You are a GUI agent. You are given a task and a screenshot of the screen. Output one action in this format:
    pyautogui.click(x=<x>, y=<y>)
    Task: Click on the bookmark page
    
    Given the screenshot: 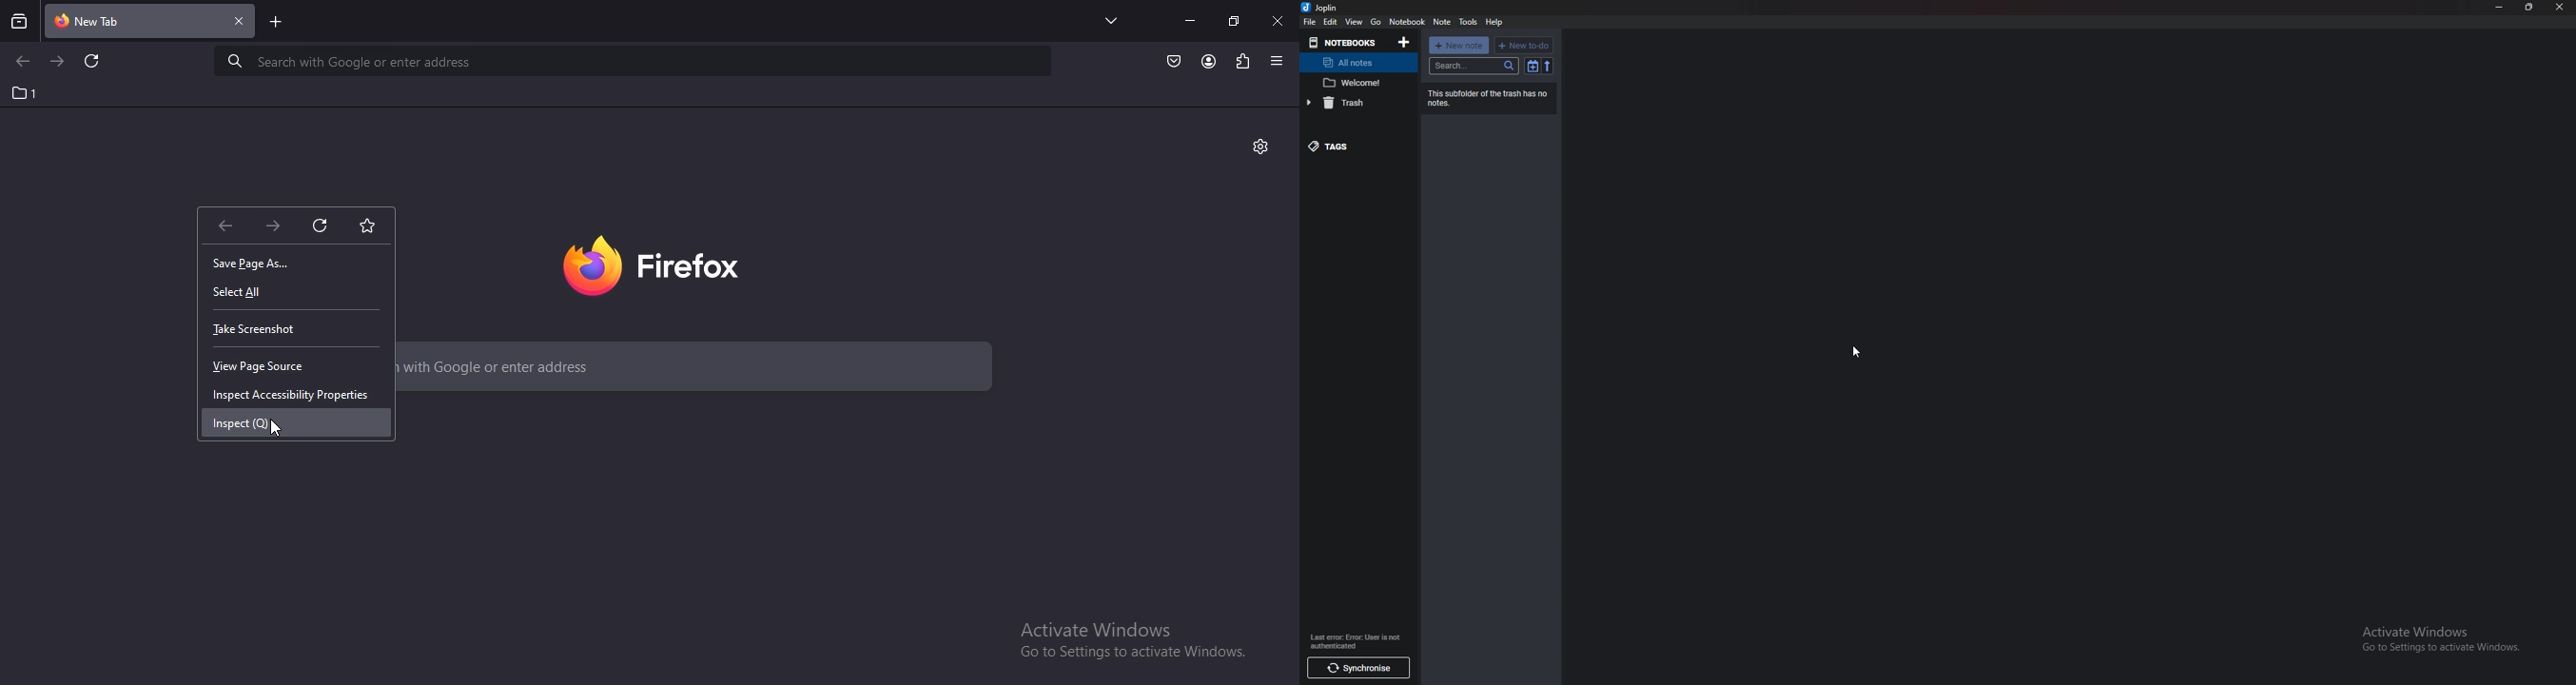 What is the action you would take?
    pyautogui.click(x=370, y=225)
    